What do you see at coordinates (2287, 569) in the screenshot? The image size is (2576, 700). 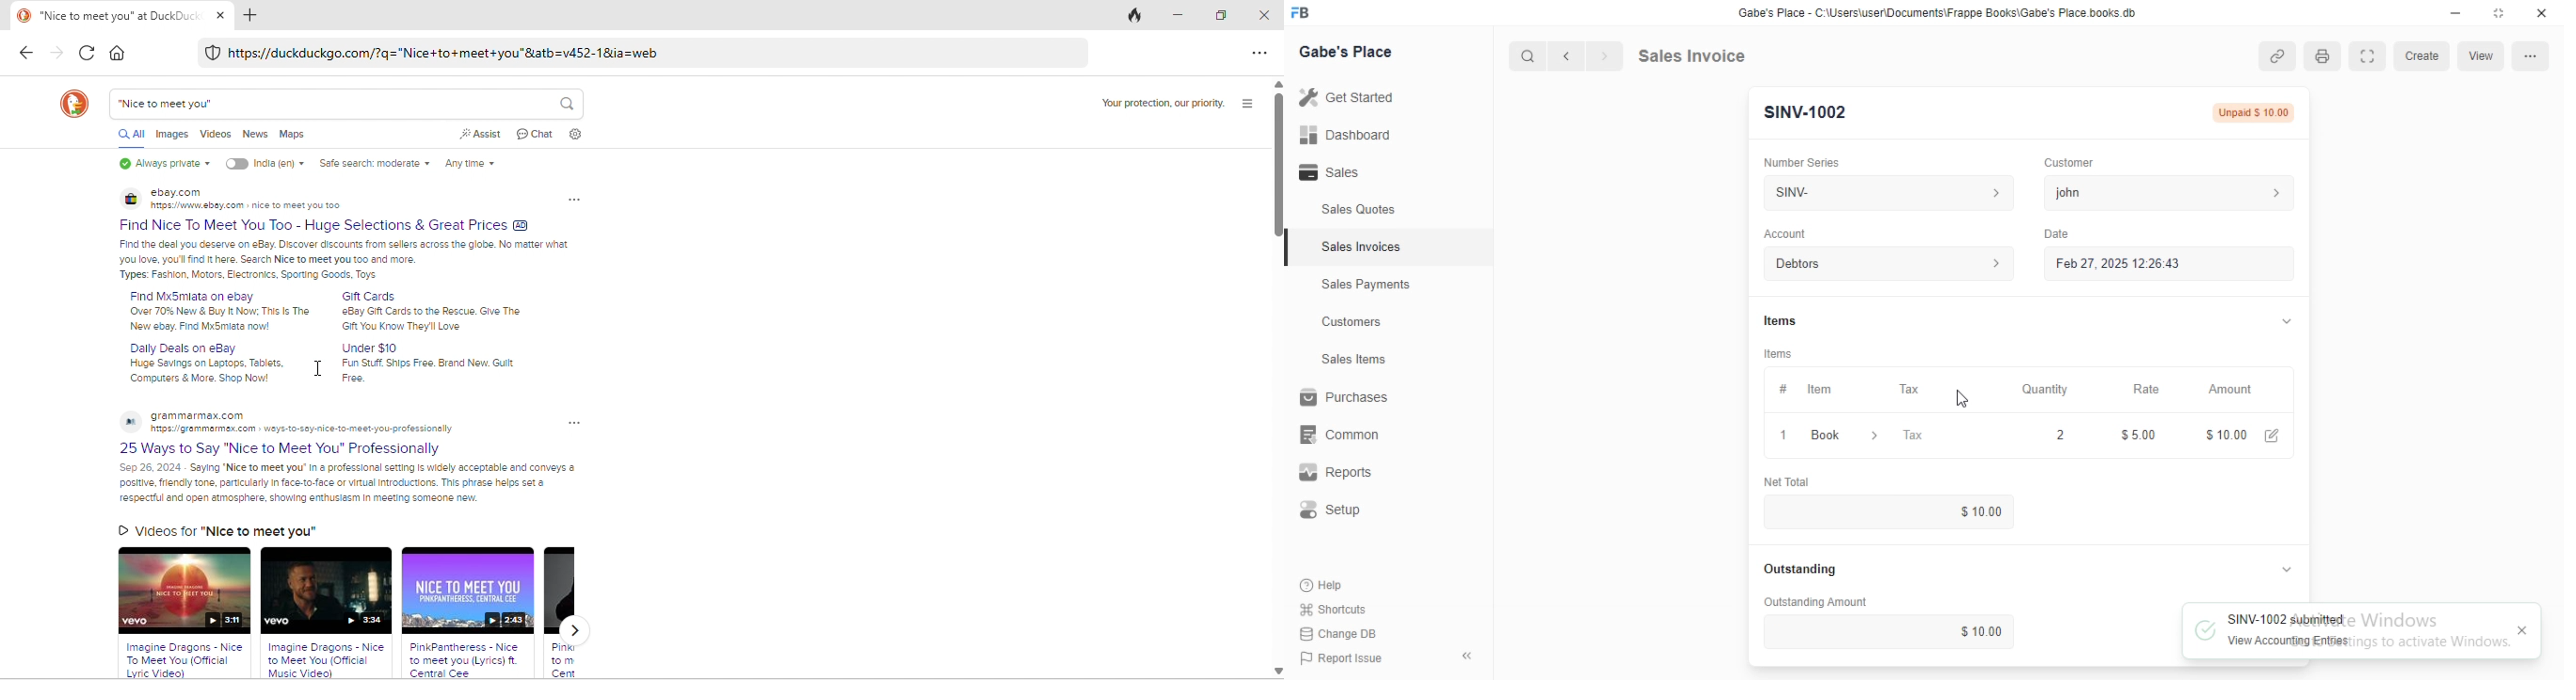 I see `Expand` at bounding box center [2287, 569].